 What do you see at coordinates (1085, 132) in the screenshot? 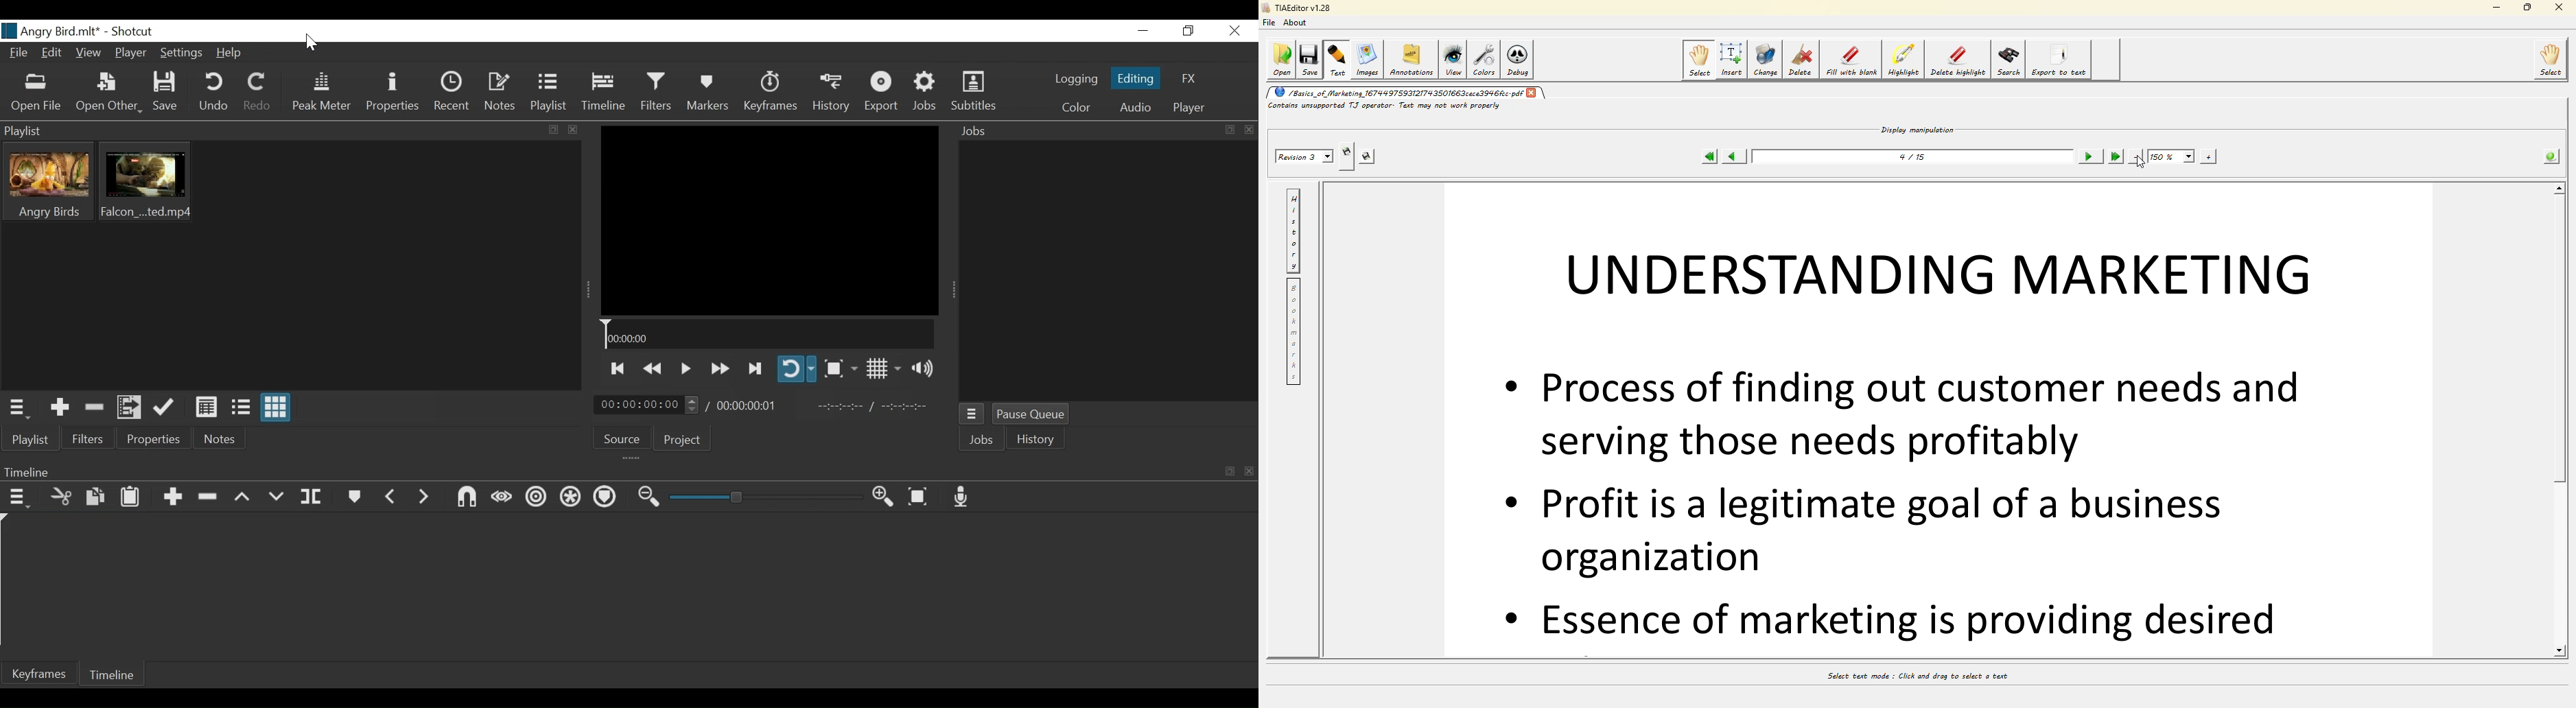
I see `Jobs Panel` at bounding box center [1085, 132].